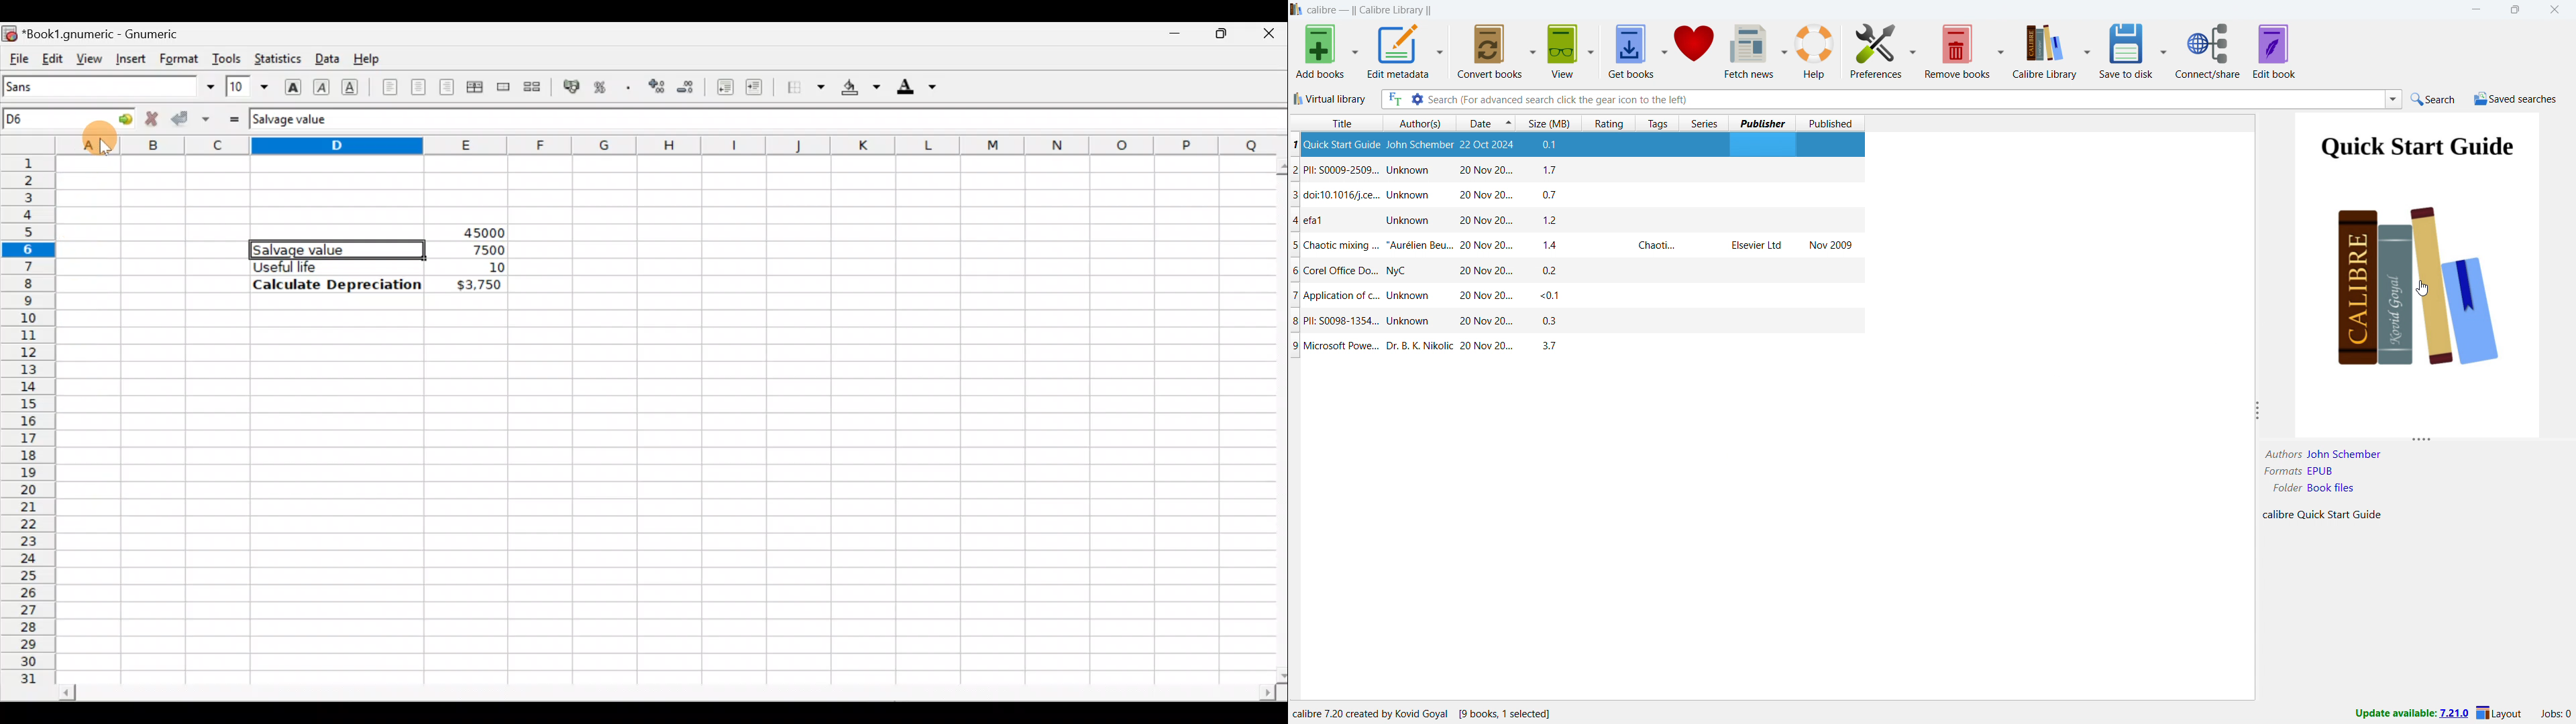 The image size is (2576, 728). I want to click on Image , so click(2418, 275).